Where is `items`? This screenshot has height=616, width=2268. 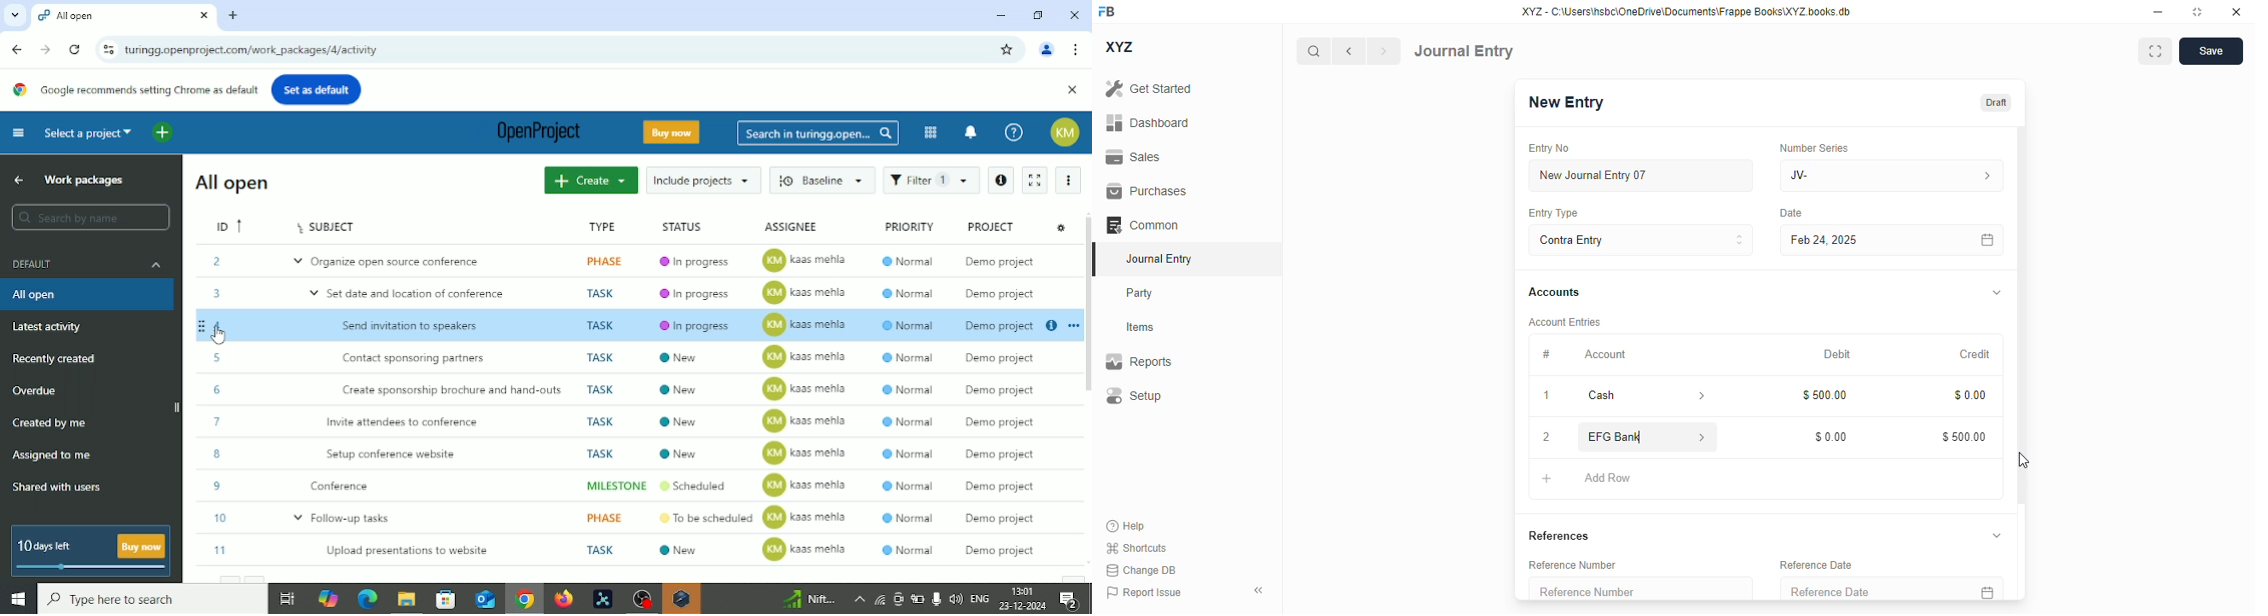 items is located at coordinates (1141, 327).